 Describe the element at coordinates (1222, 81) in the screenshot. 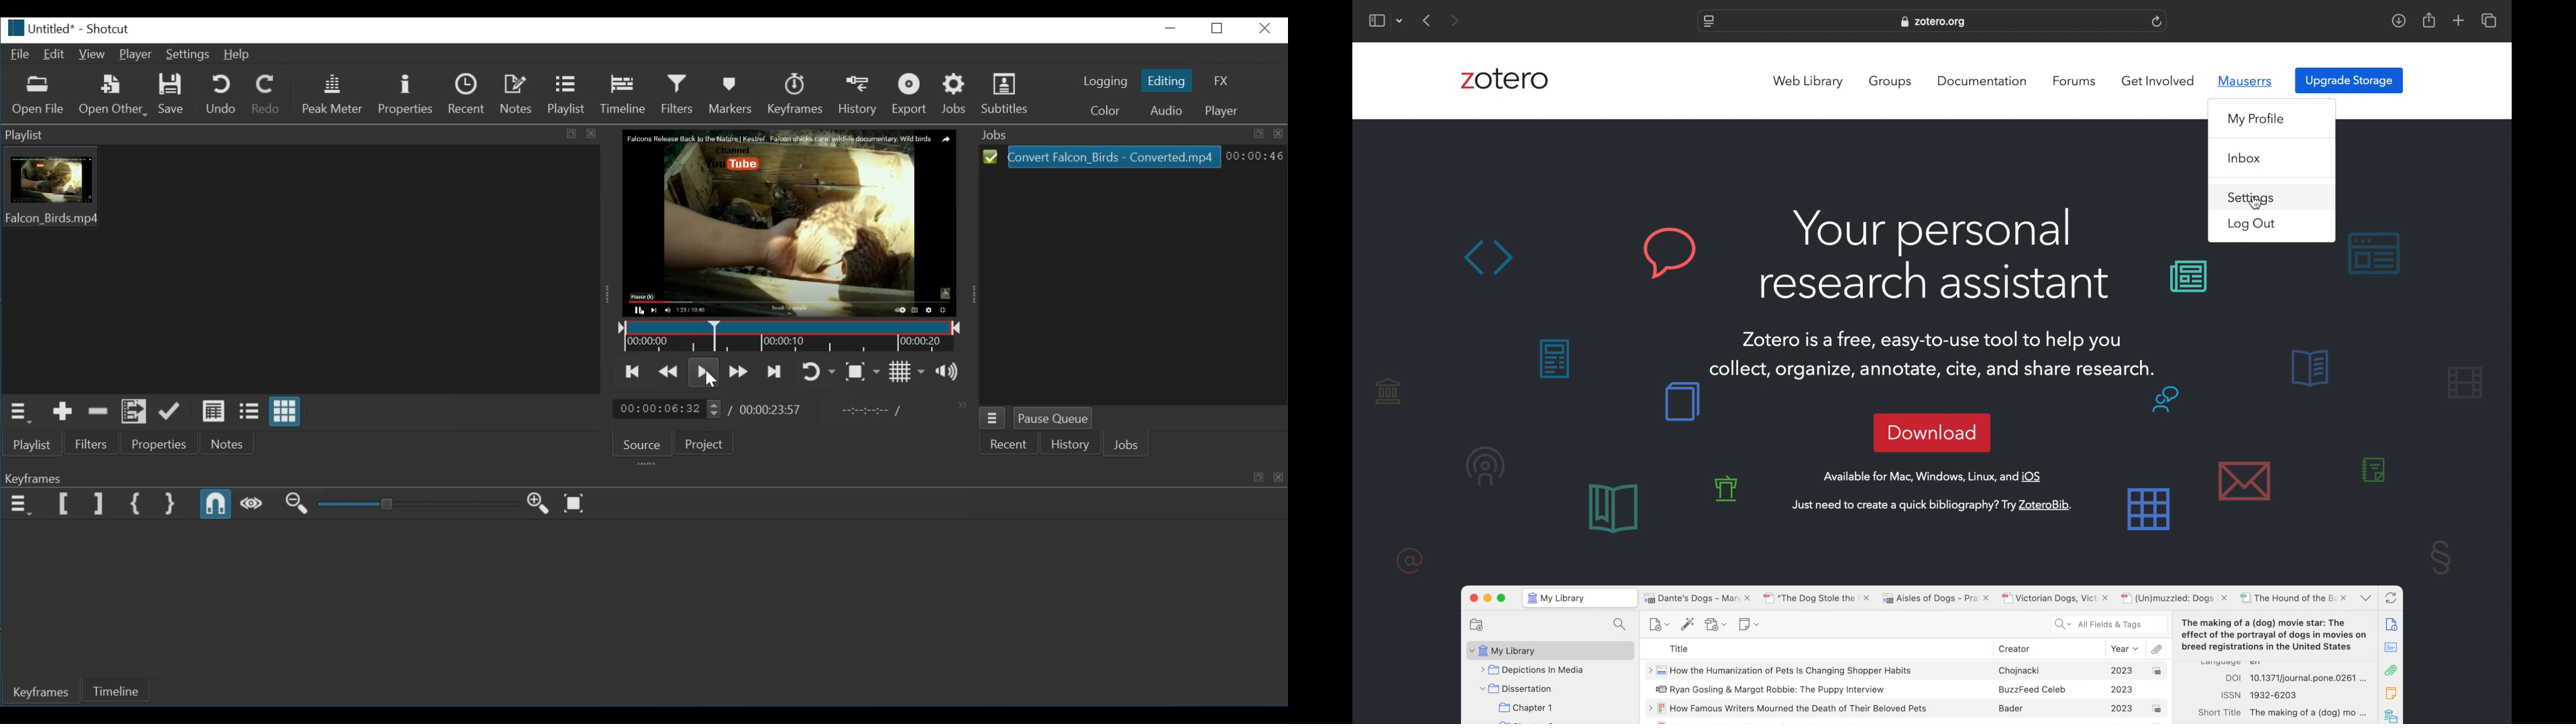

I see `FX` at that location.